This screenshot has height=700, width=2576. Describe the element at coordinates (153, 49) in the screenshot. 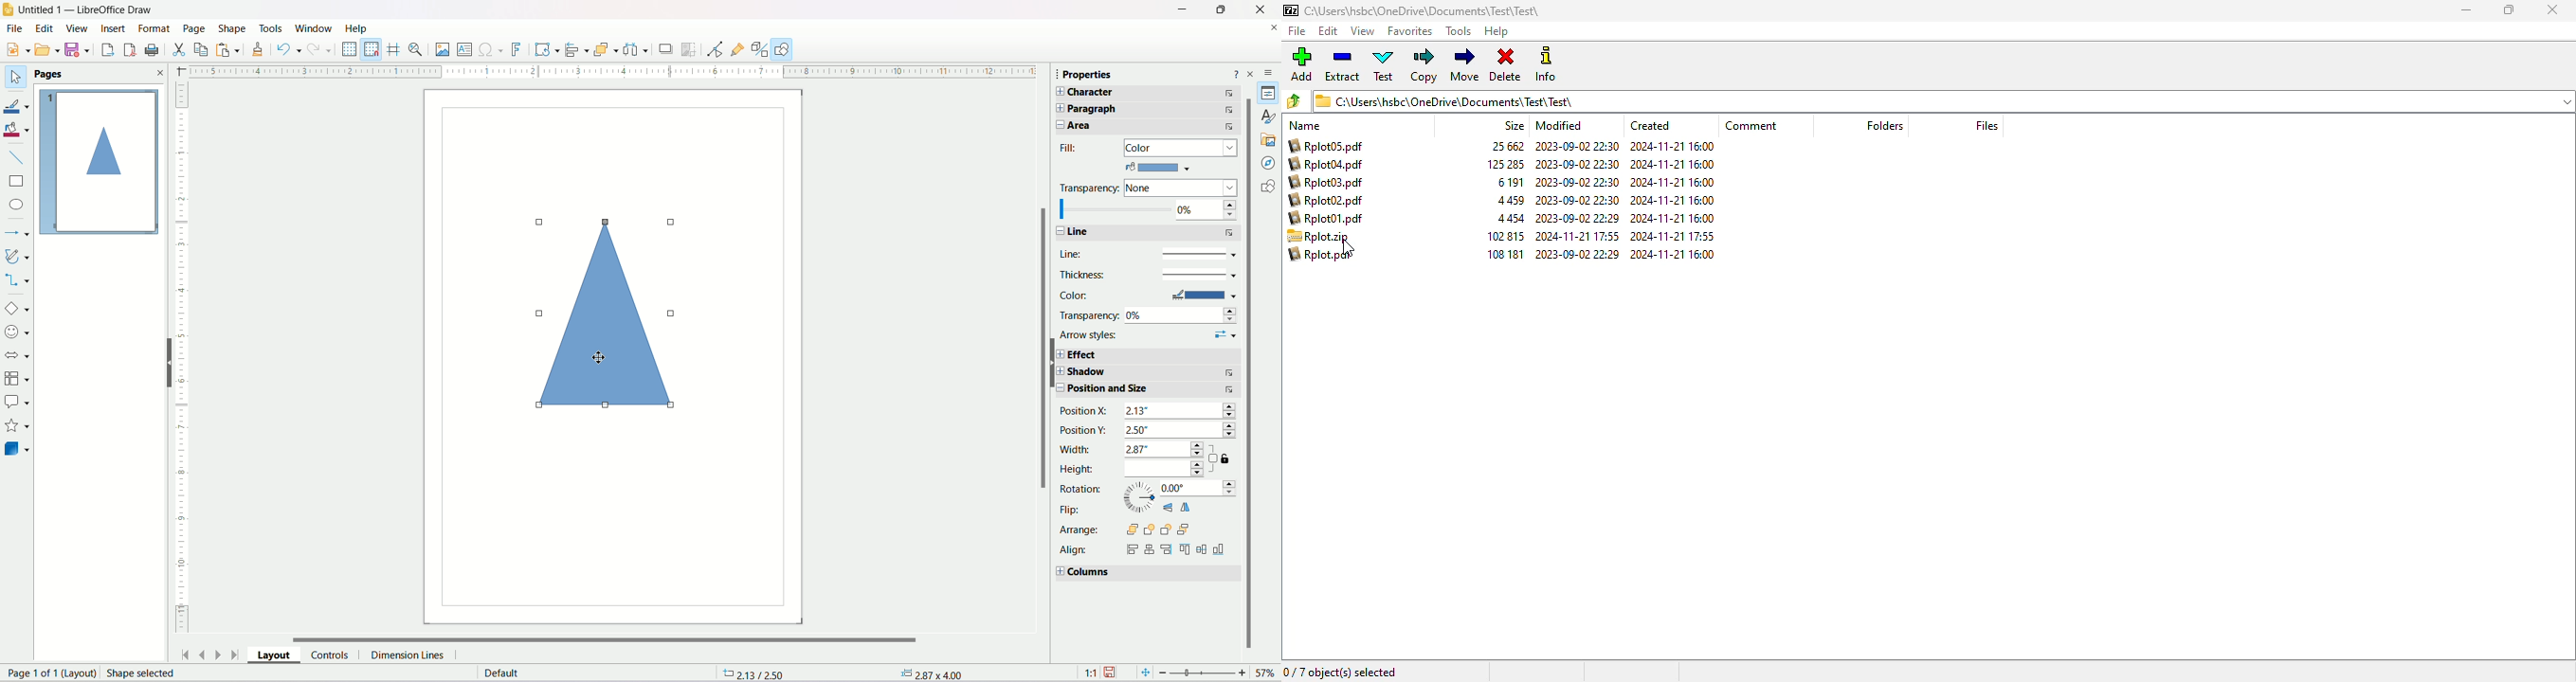

I see `Print` at that location.